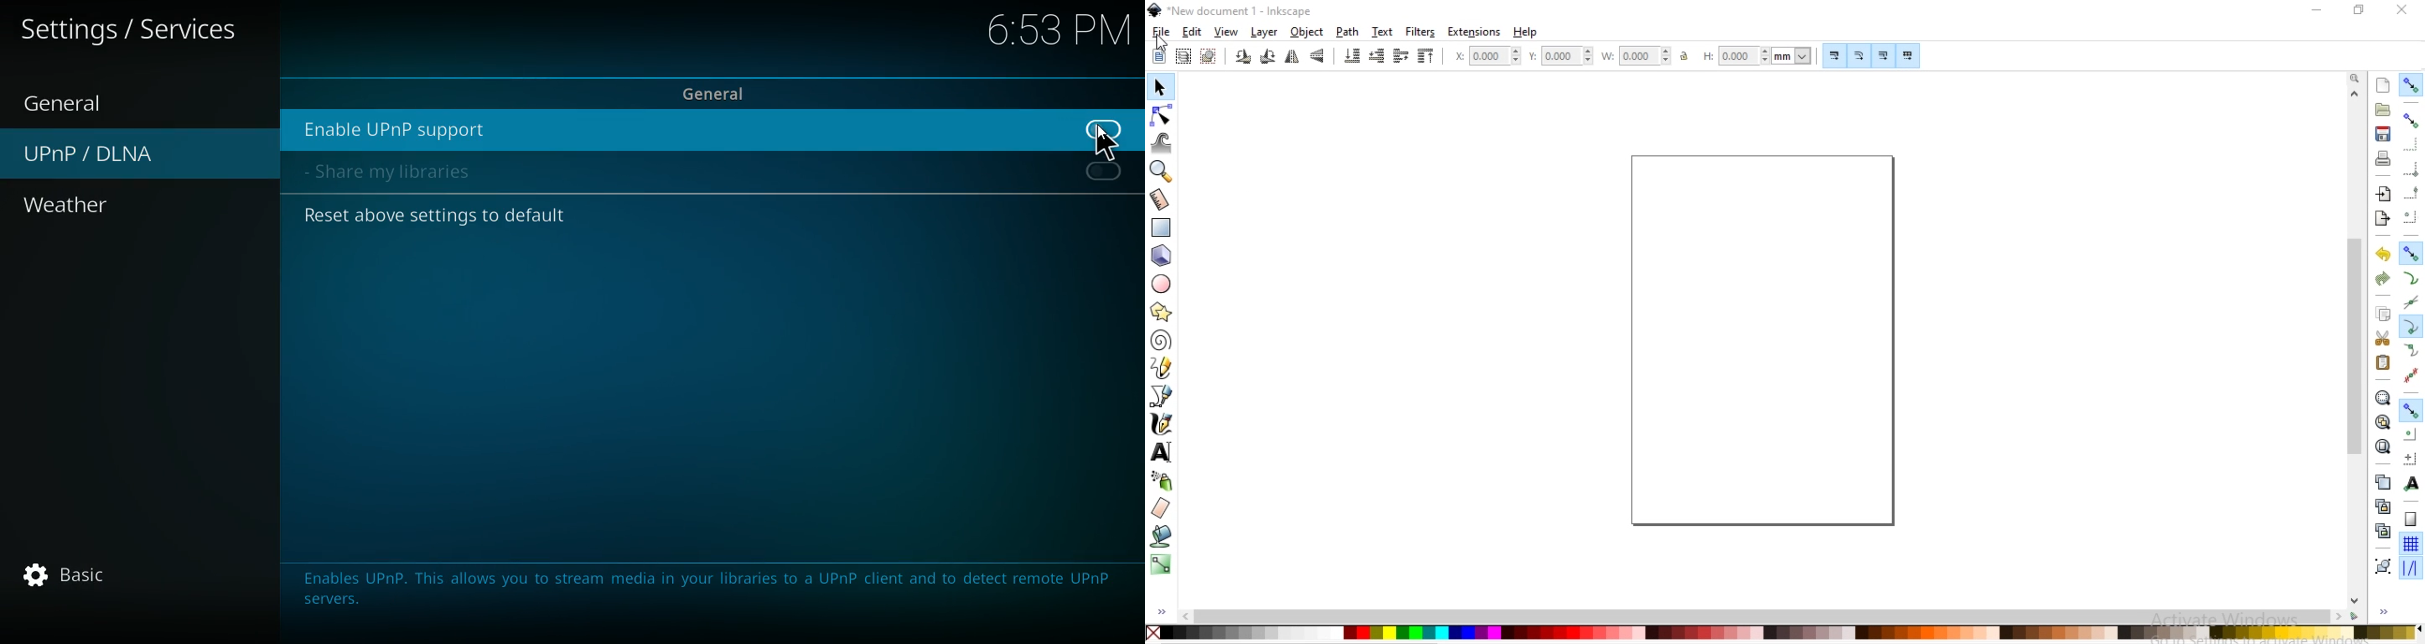 This screenshot has height=644, width=2436. Describe the element at coordinates (719, 93) in the screenshot. I see `general ` at that location.